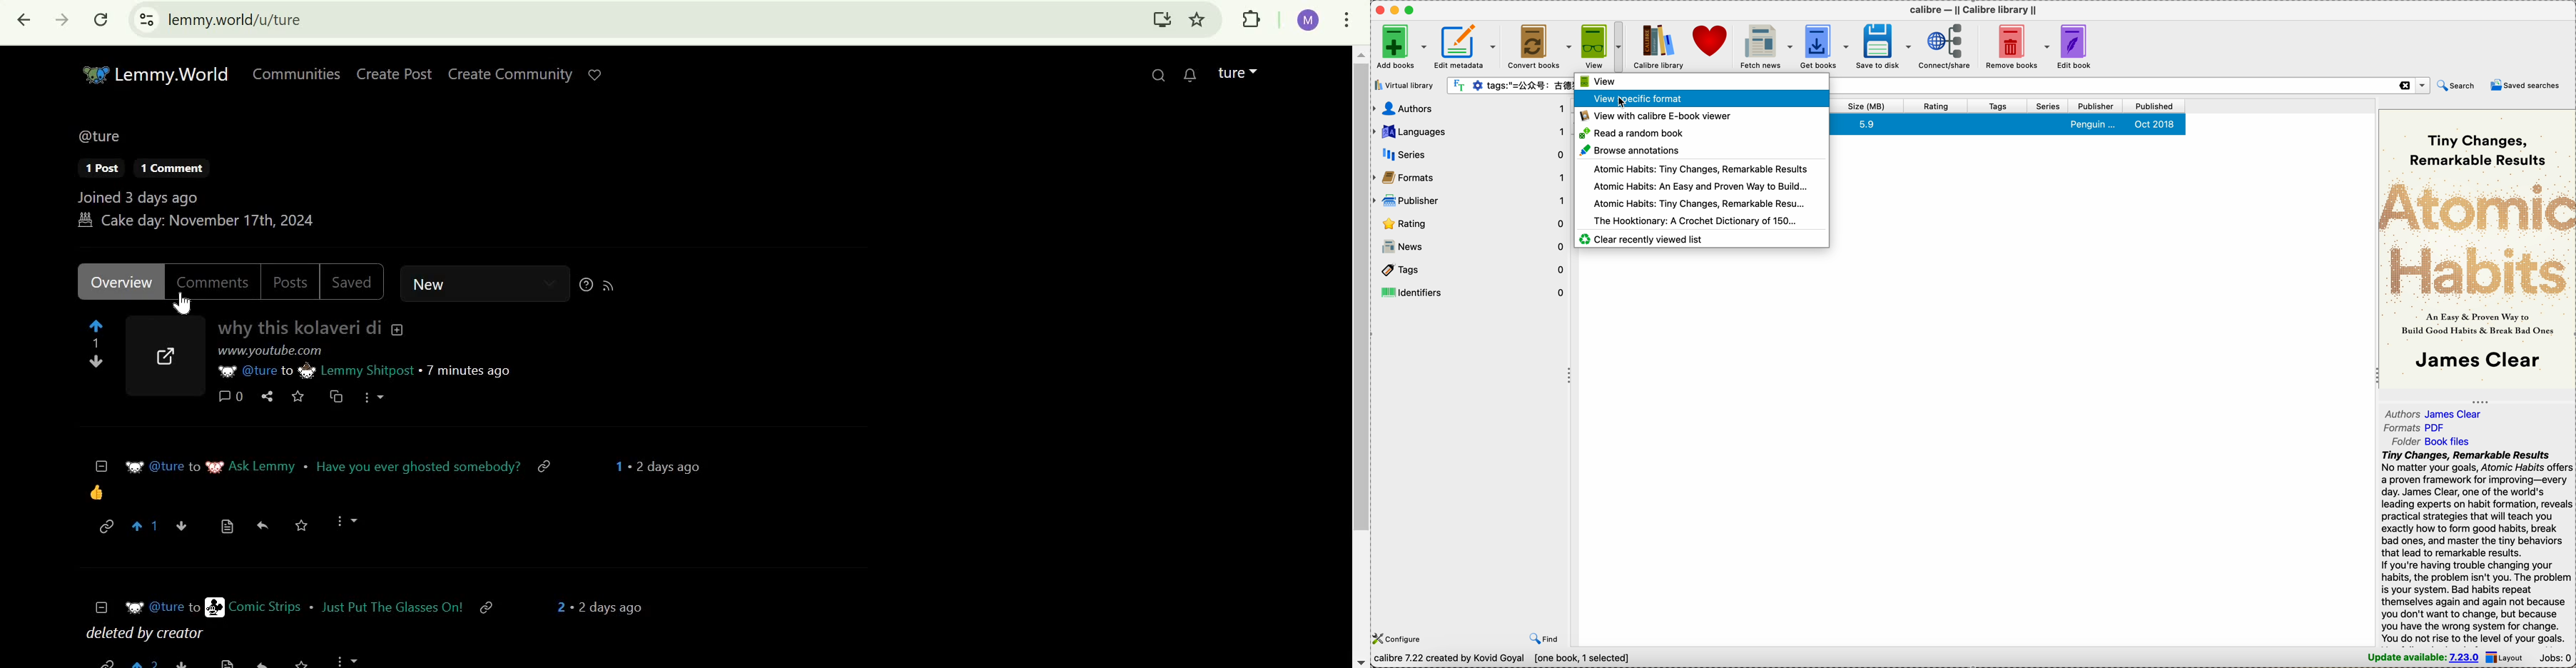 This screenshot has width=2576, height=672. I want to click on user id, so click(164, 467).